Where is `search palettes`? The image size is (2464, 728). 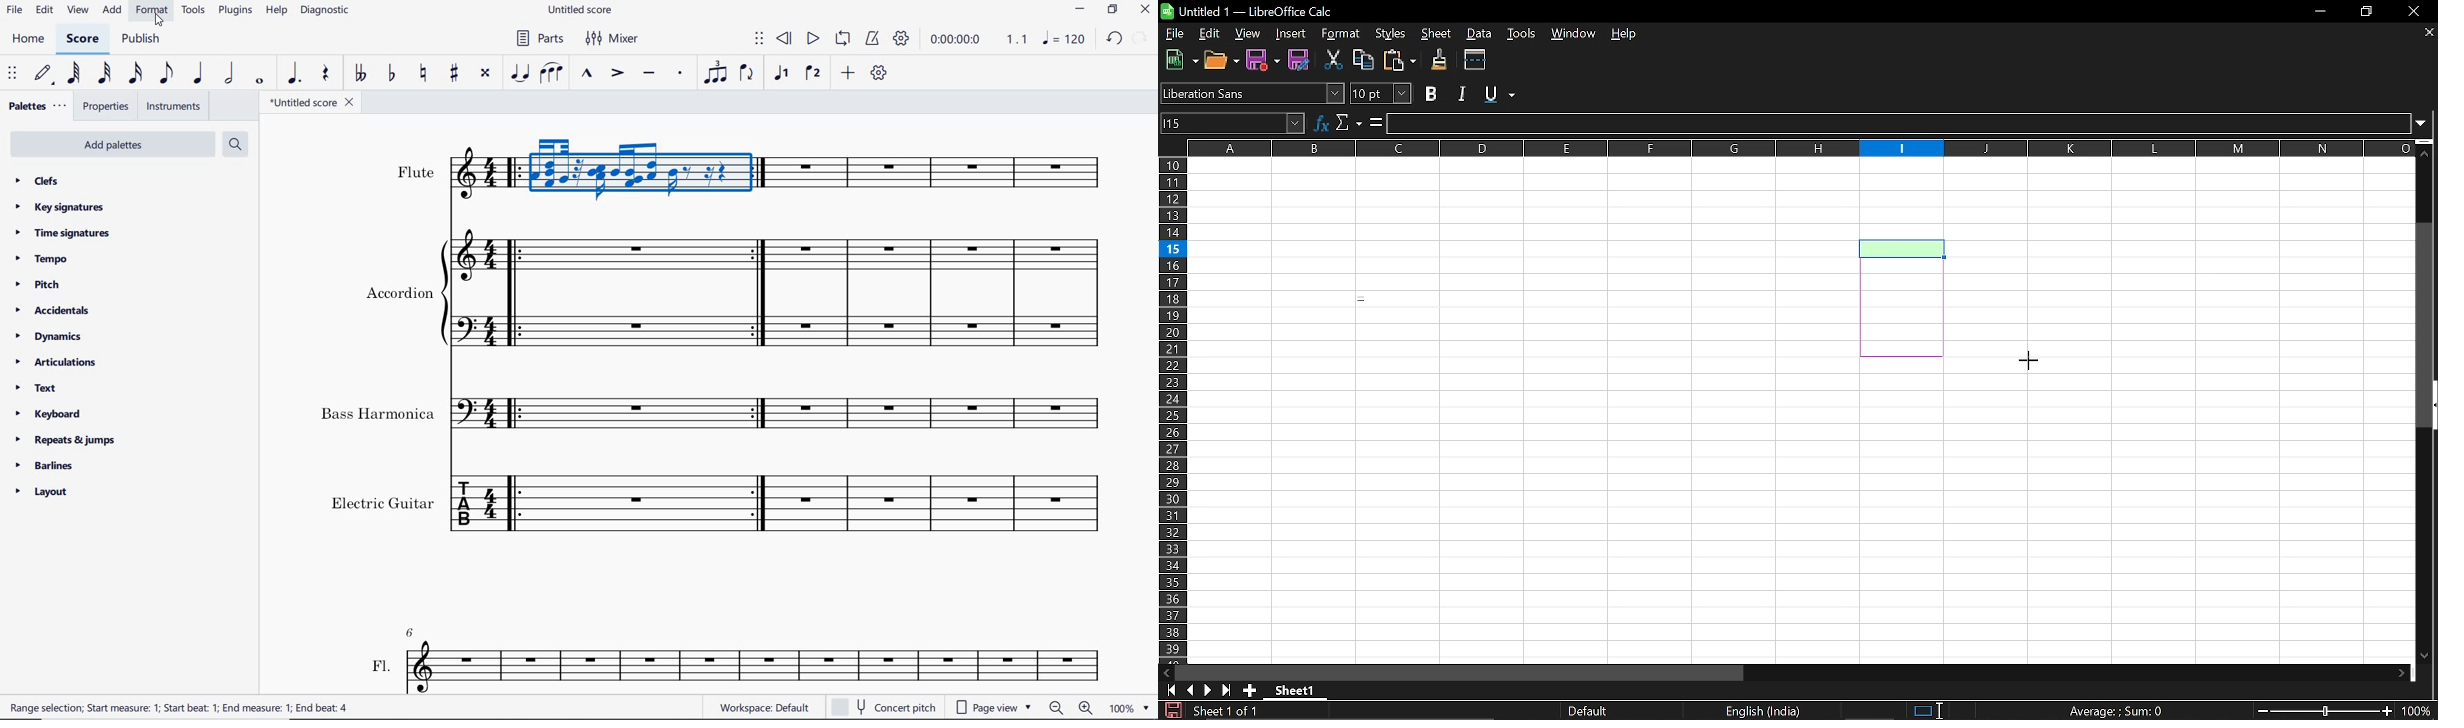
search palettes is located at coordinates (237, 145).